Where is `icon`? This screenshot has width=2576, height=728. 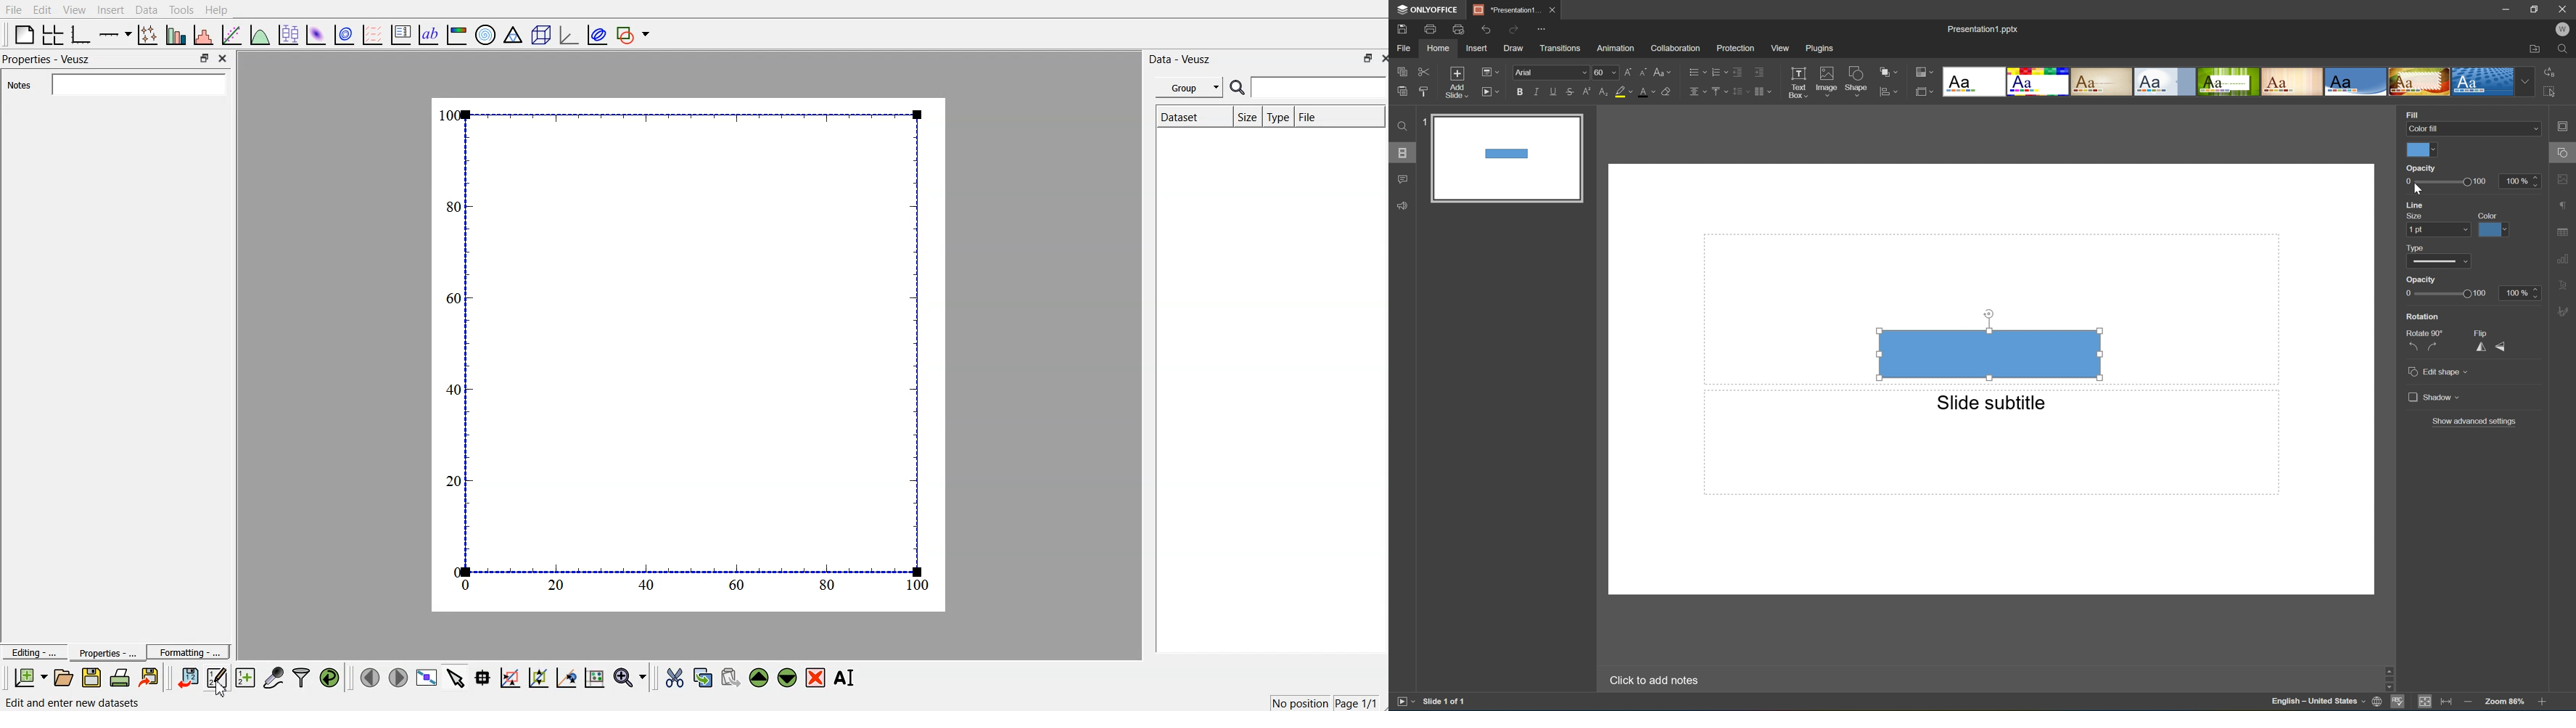 icon is located at coordinates (1923, 90).